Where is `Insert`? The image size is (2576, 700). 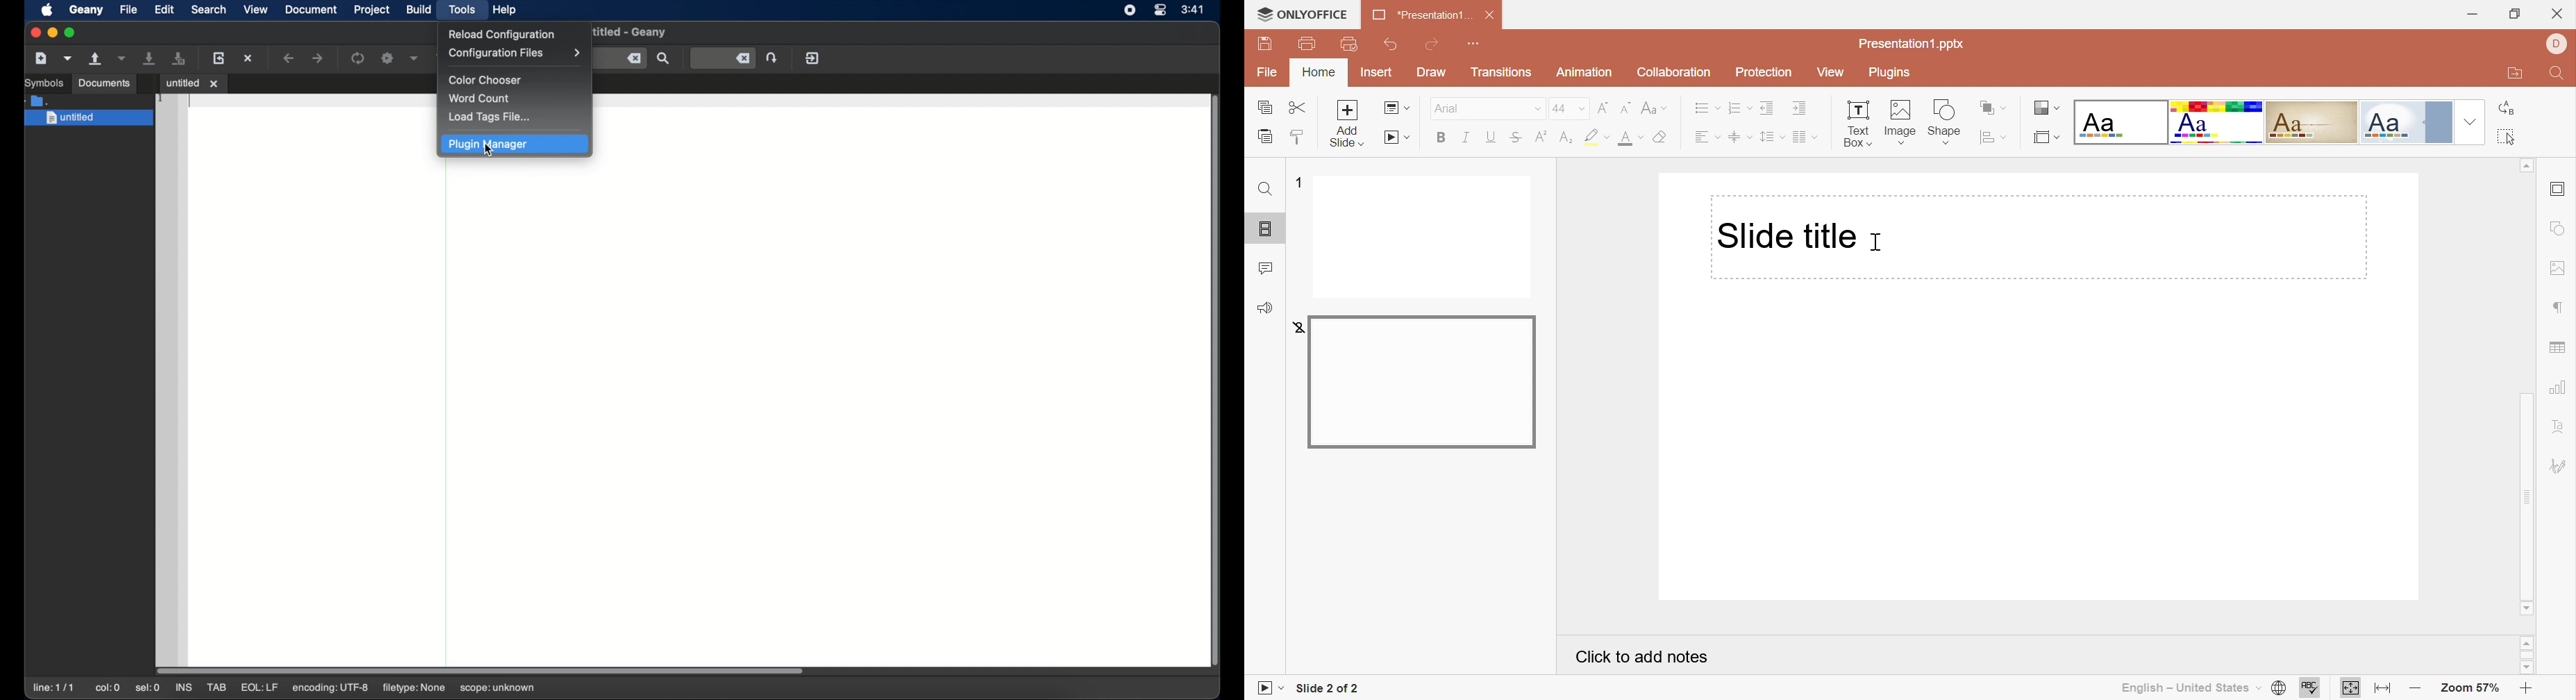
Insert is located at coordinates (1377, 72).